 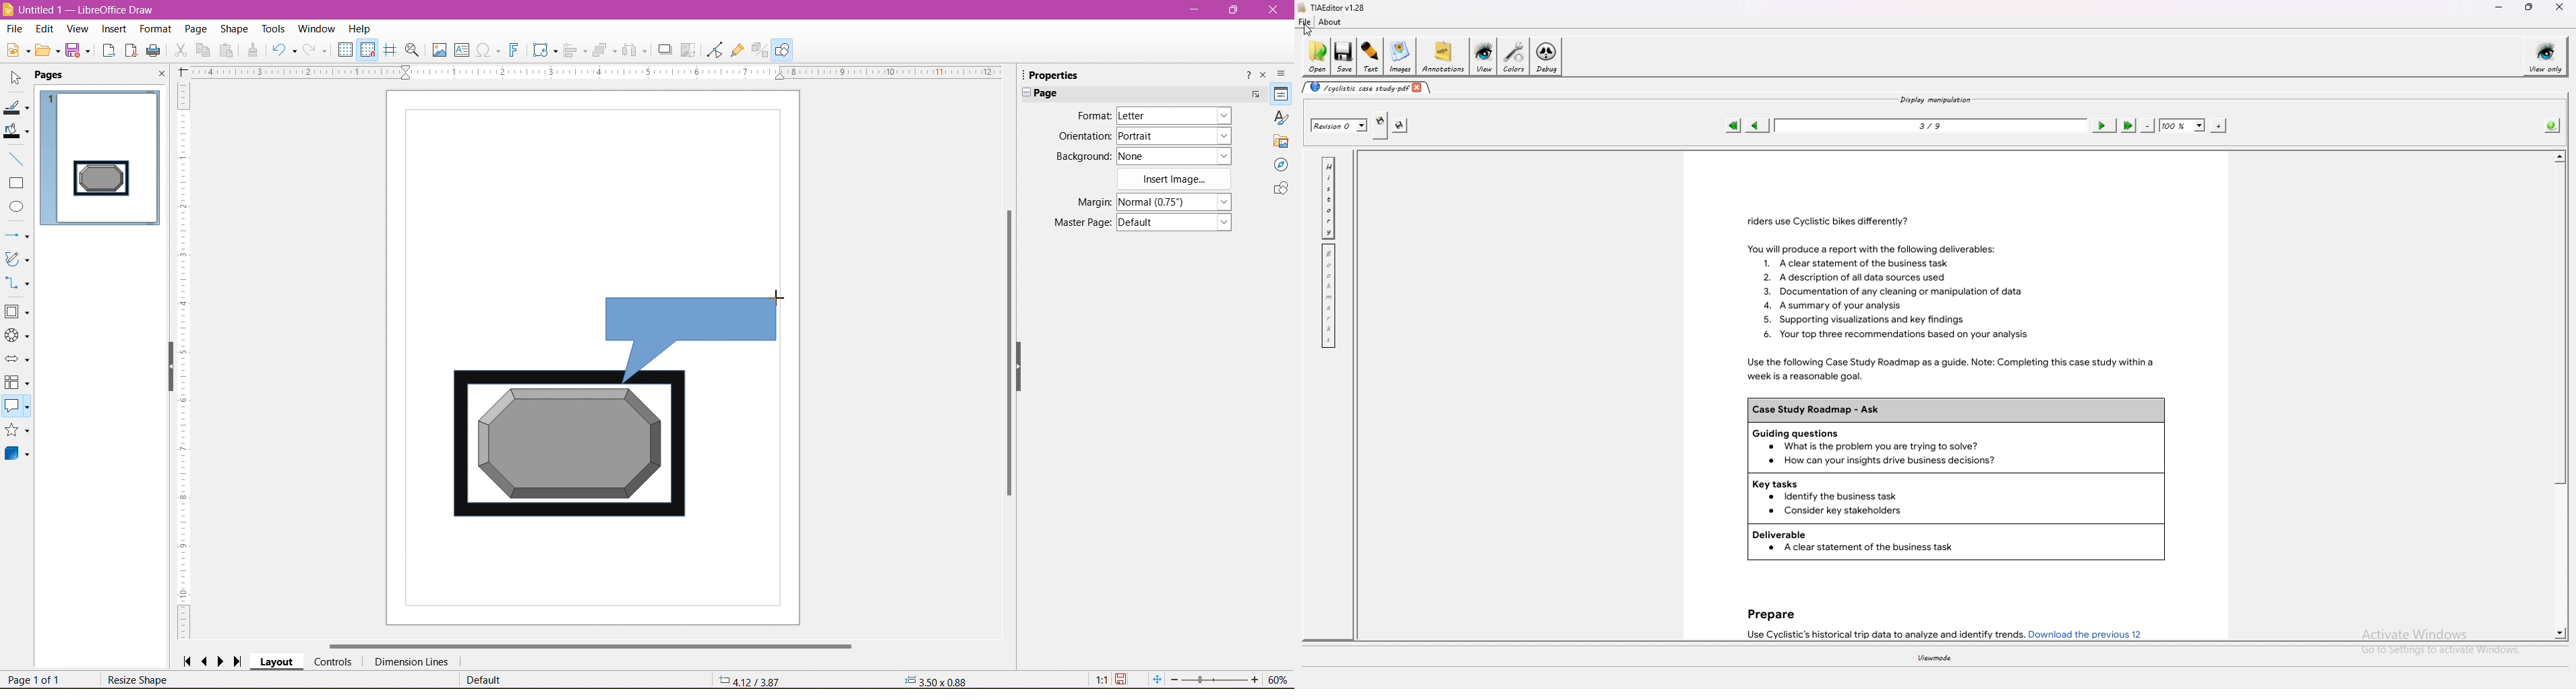 I want to click on More Options, so click(x=1255, y=94).